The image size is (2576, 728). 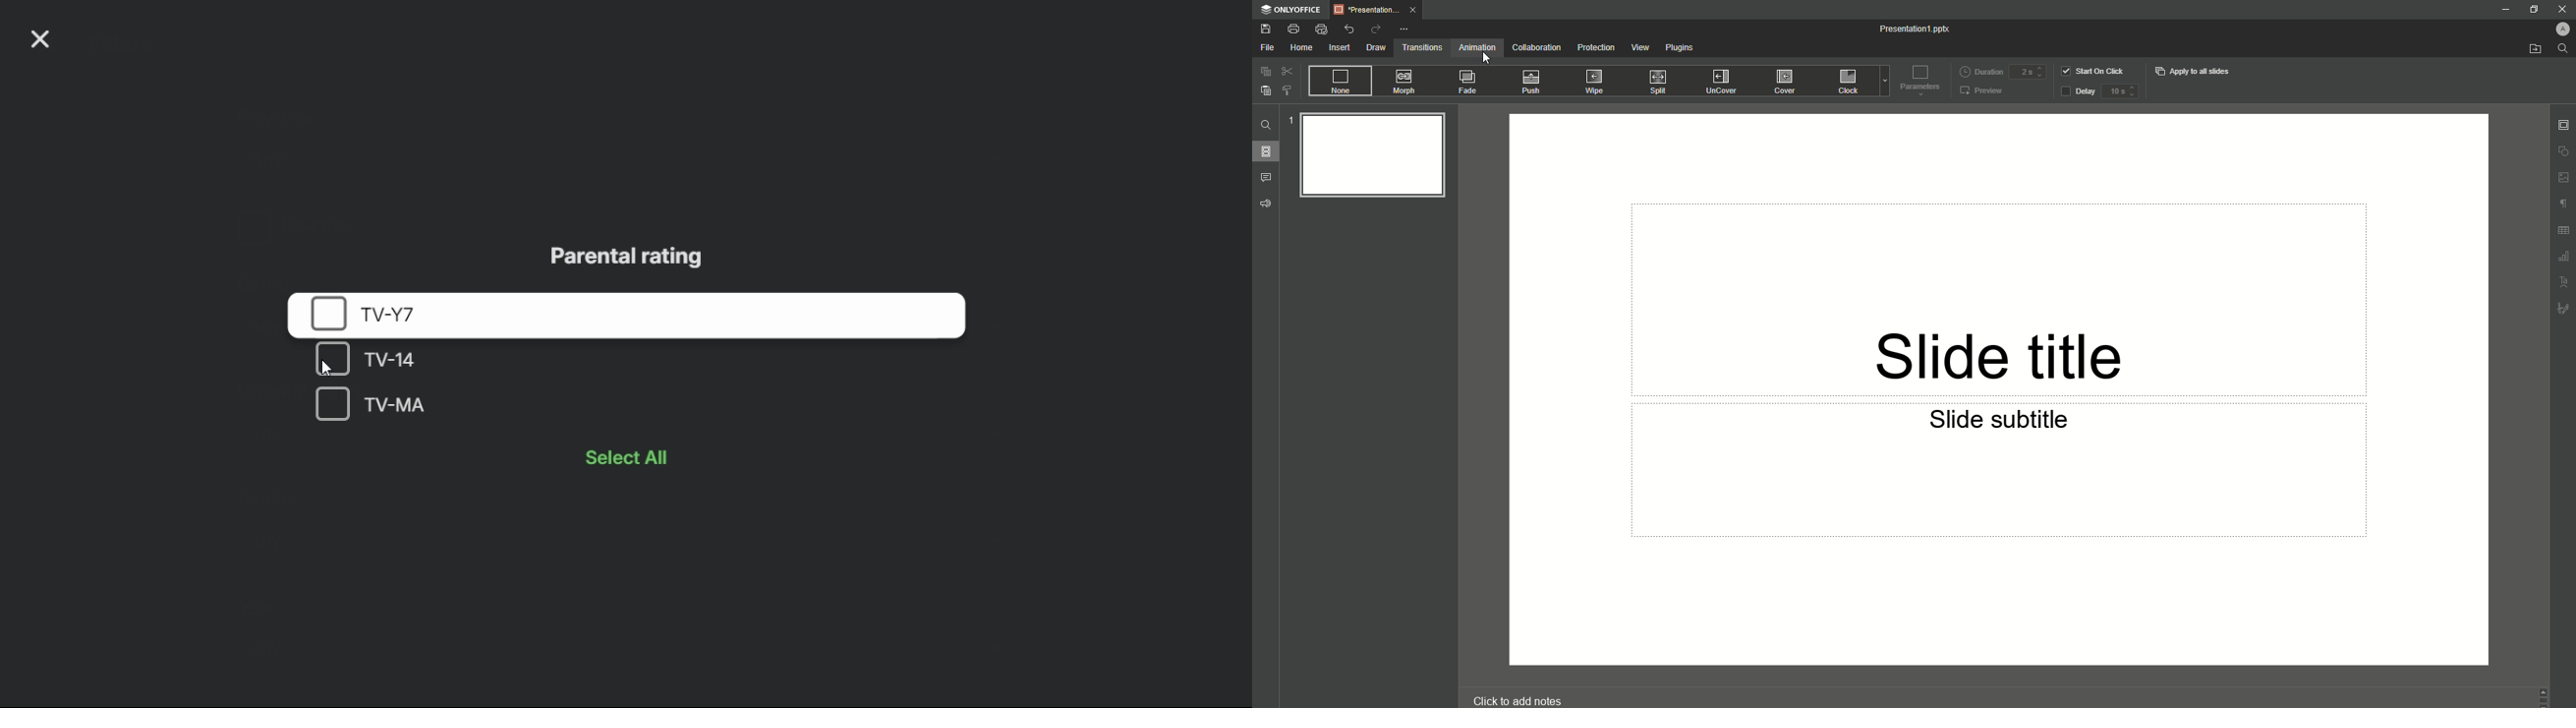 What do you see at coordinates (1267, 152) in the screenshot?
I see `Slides` at bounding box center [1267, 152].